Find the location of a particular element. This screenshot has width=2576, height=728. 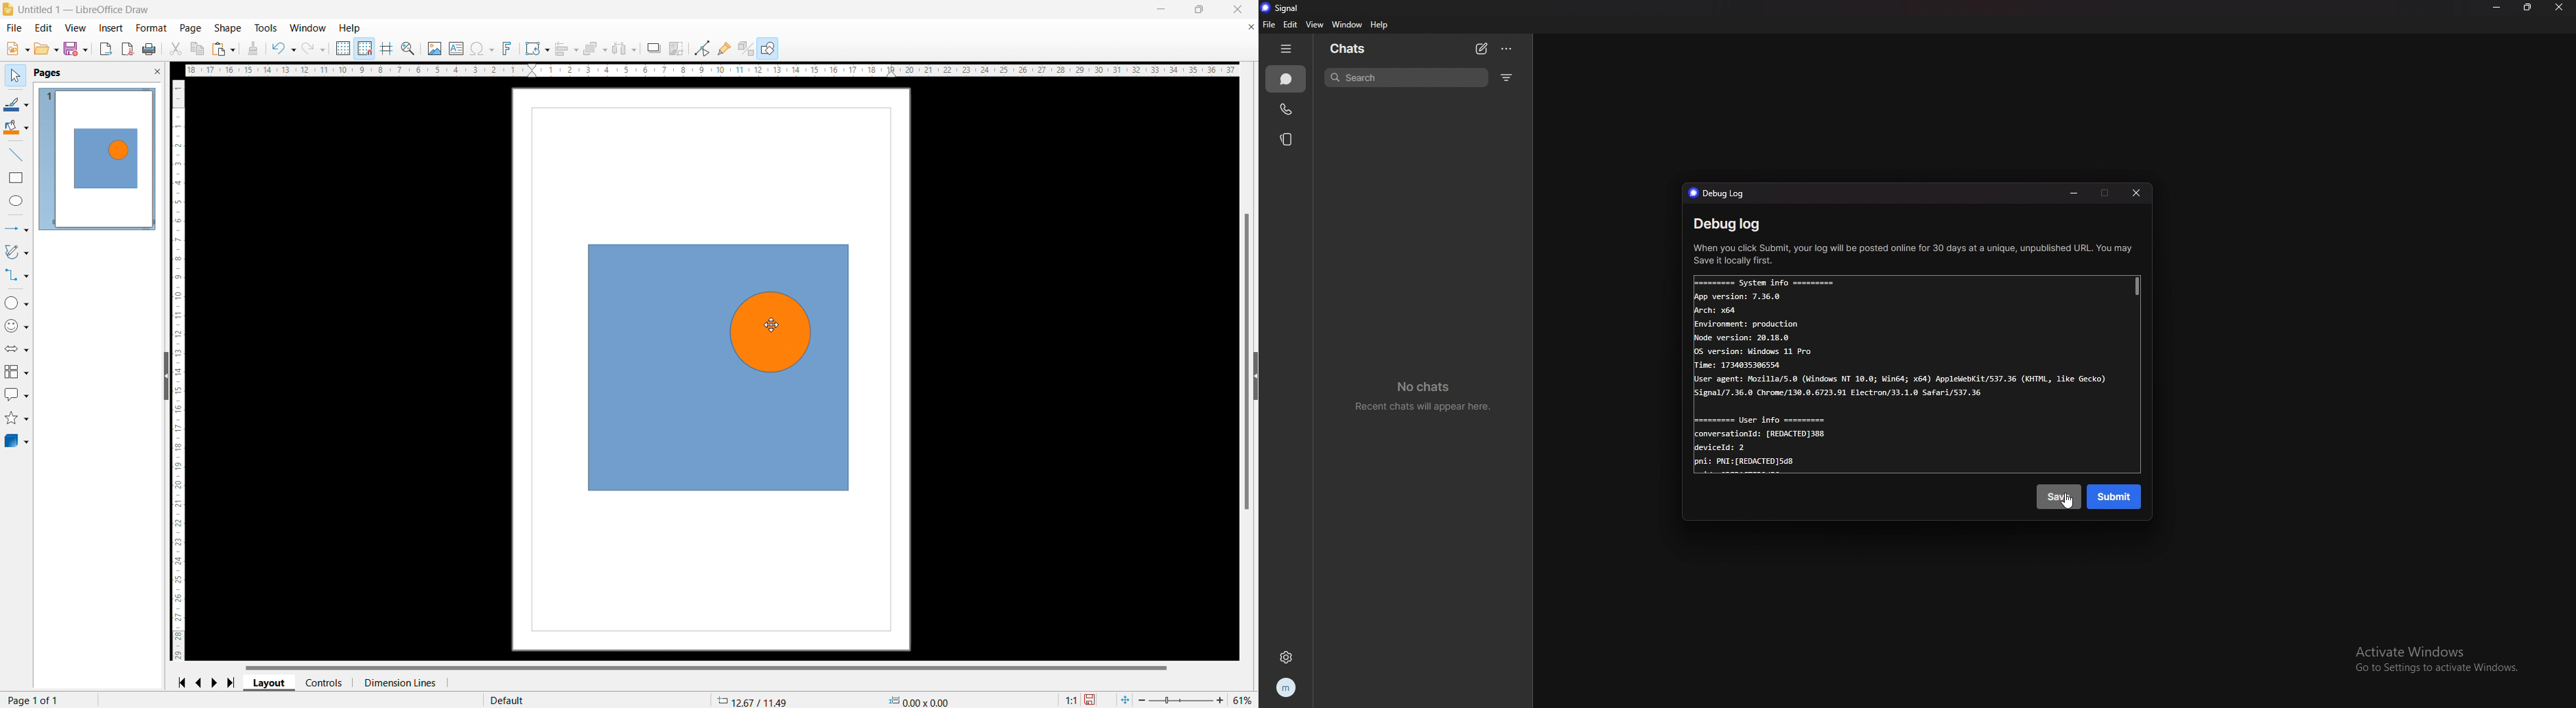

display grid is located at coordinates (342, 49).